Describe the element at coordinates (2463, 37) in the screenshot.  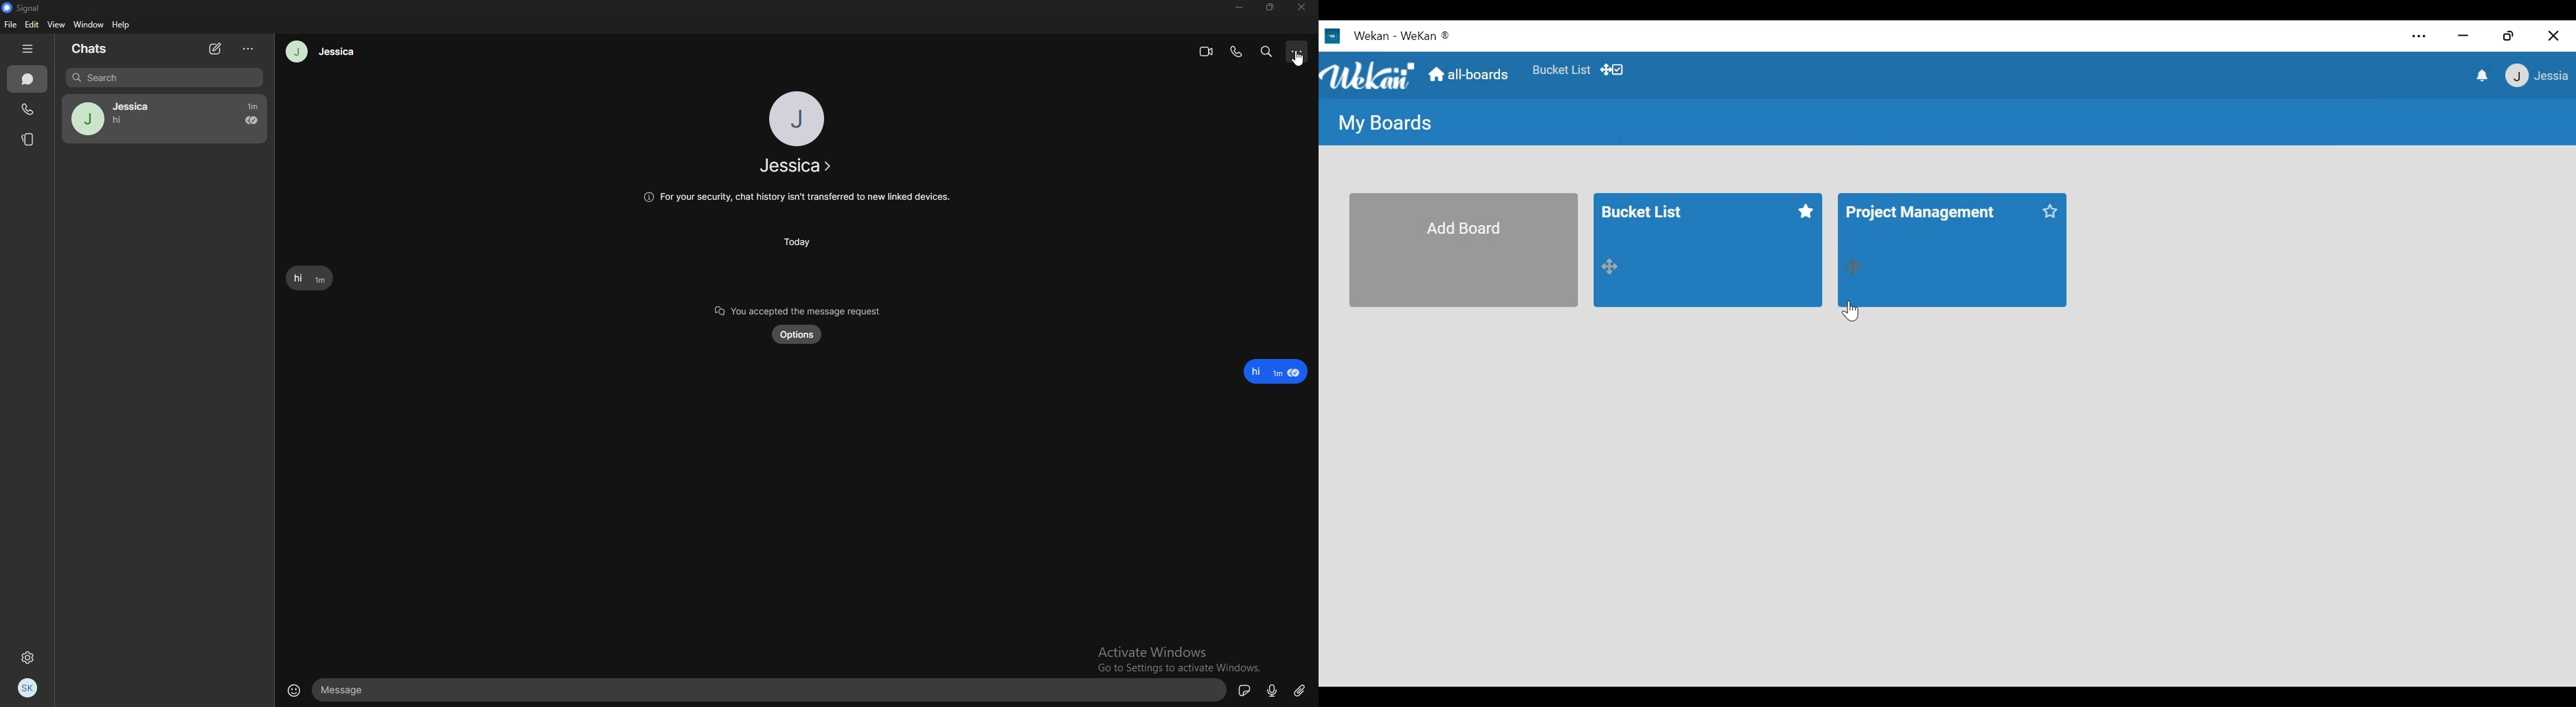
I see `minimize` at that location.